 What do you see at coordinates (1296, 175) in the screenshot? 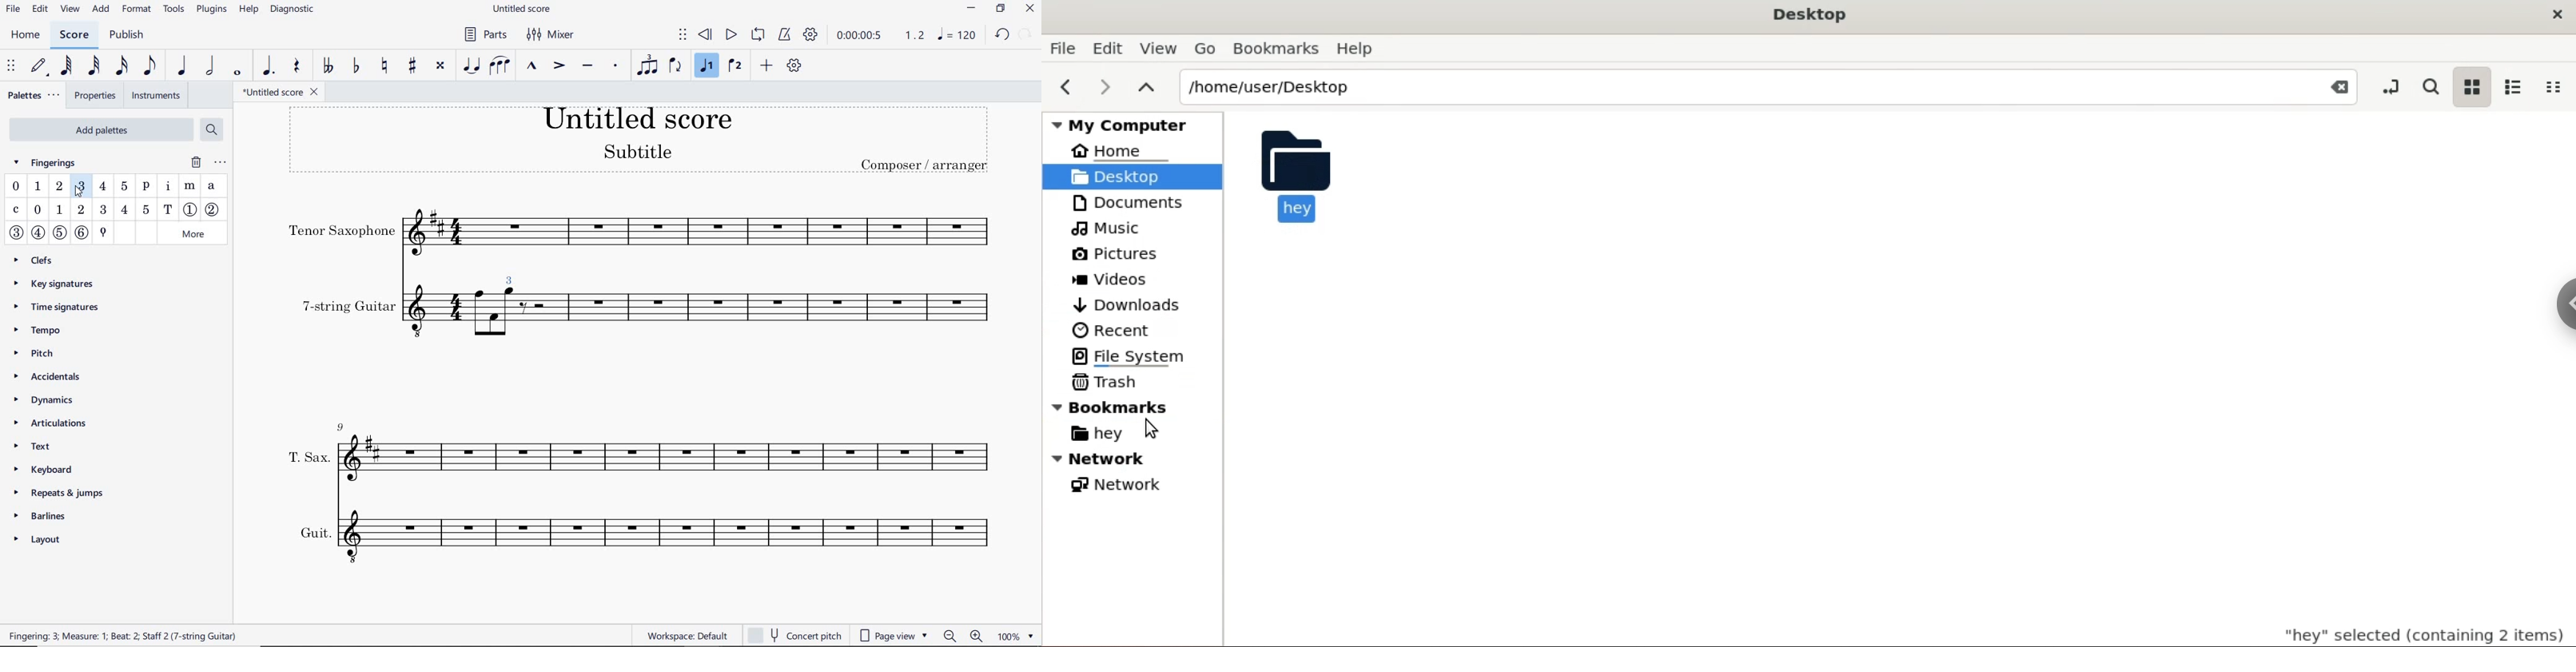
I see `hey` at bounding box center [1296, 175].